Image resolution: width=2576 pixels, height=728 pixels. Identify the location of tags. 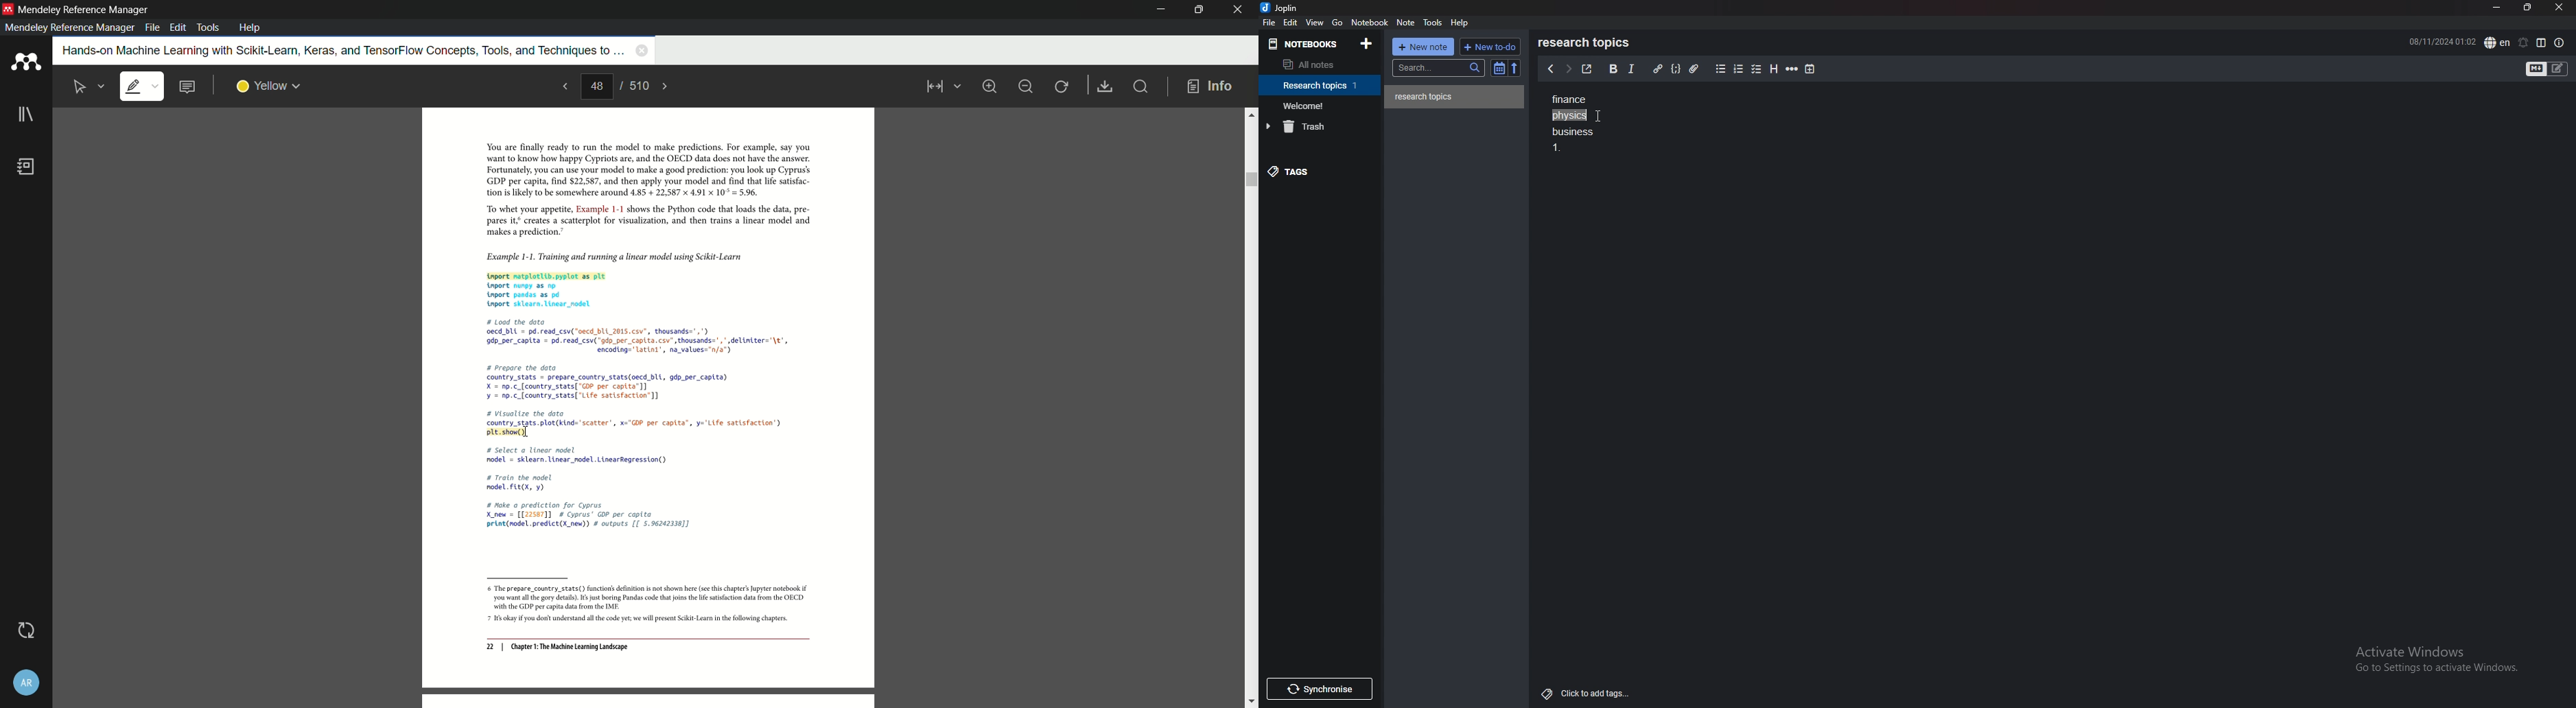
(1317, 174).